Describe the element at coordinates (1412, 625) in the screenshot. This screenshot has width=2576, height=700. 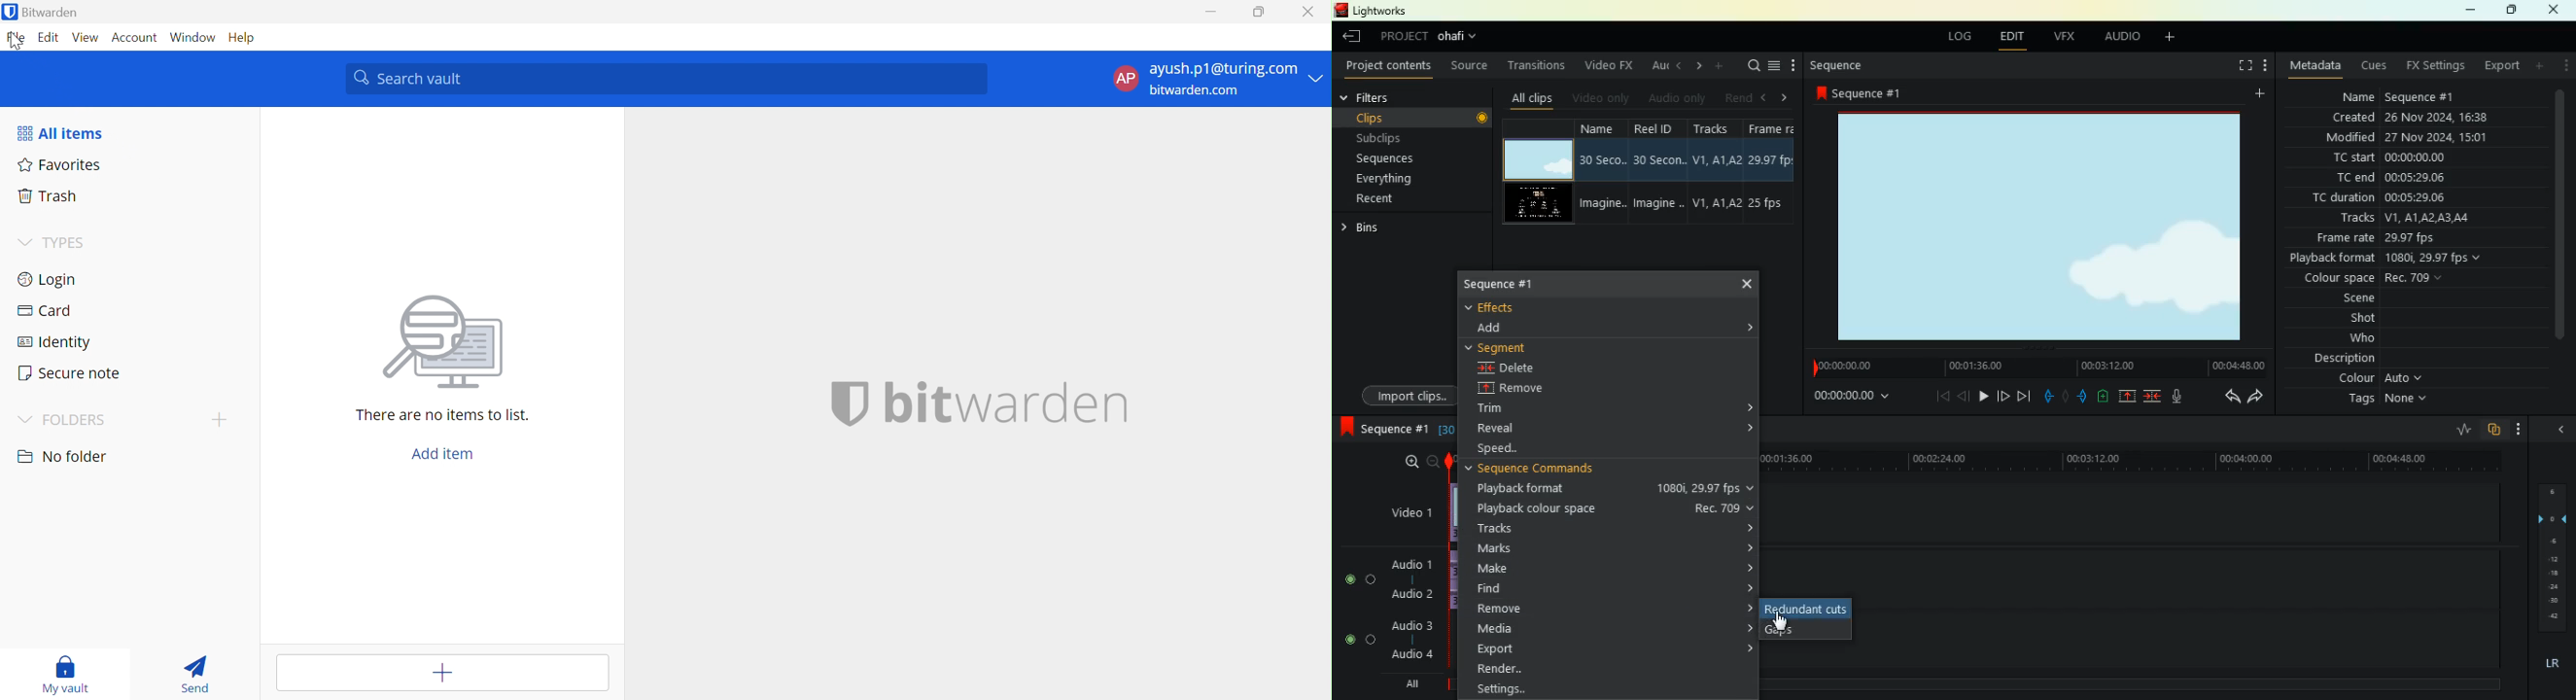
I see `Audio` at that location.